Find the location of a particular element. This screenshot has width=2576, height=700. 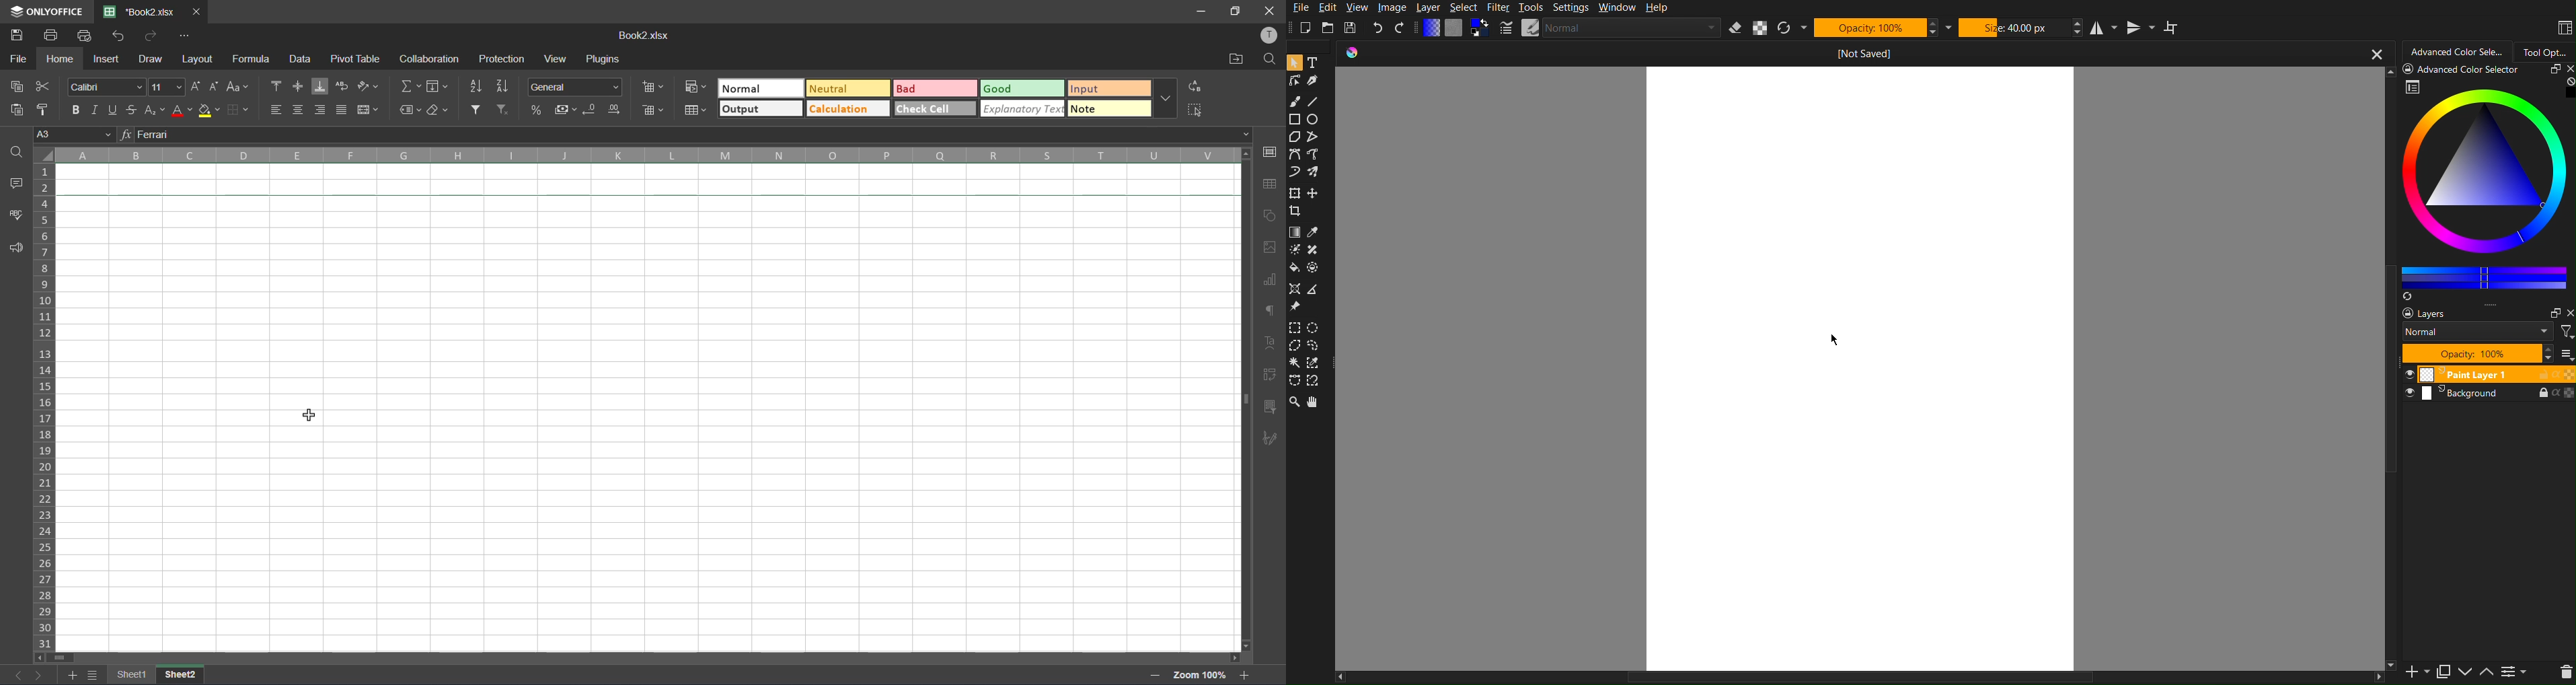

font color is located at coordinates (183, 110).